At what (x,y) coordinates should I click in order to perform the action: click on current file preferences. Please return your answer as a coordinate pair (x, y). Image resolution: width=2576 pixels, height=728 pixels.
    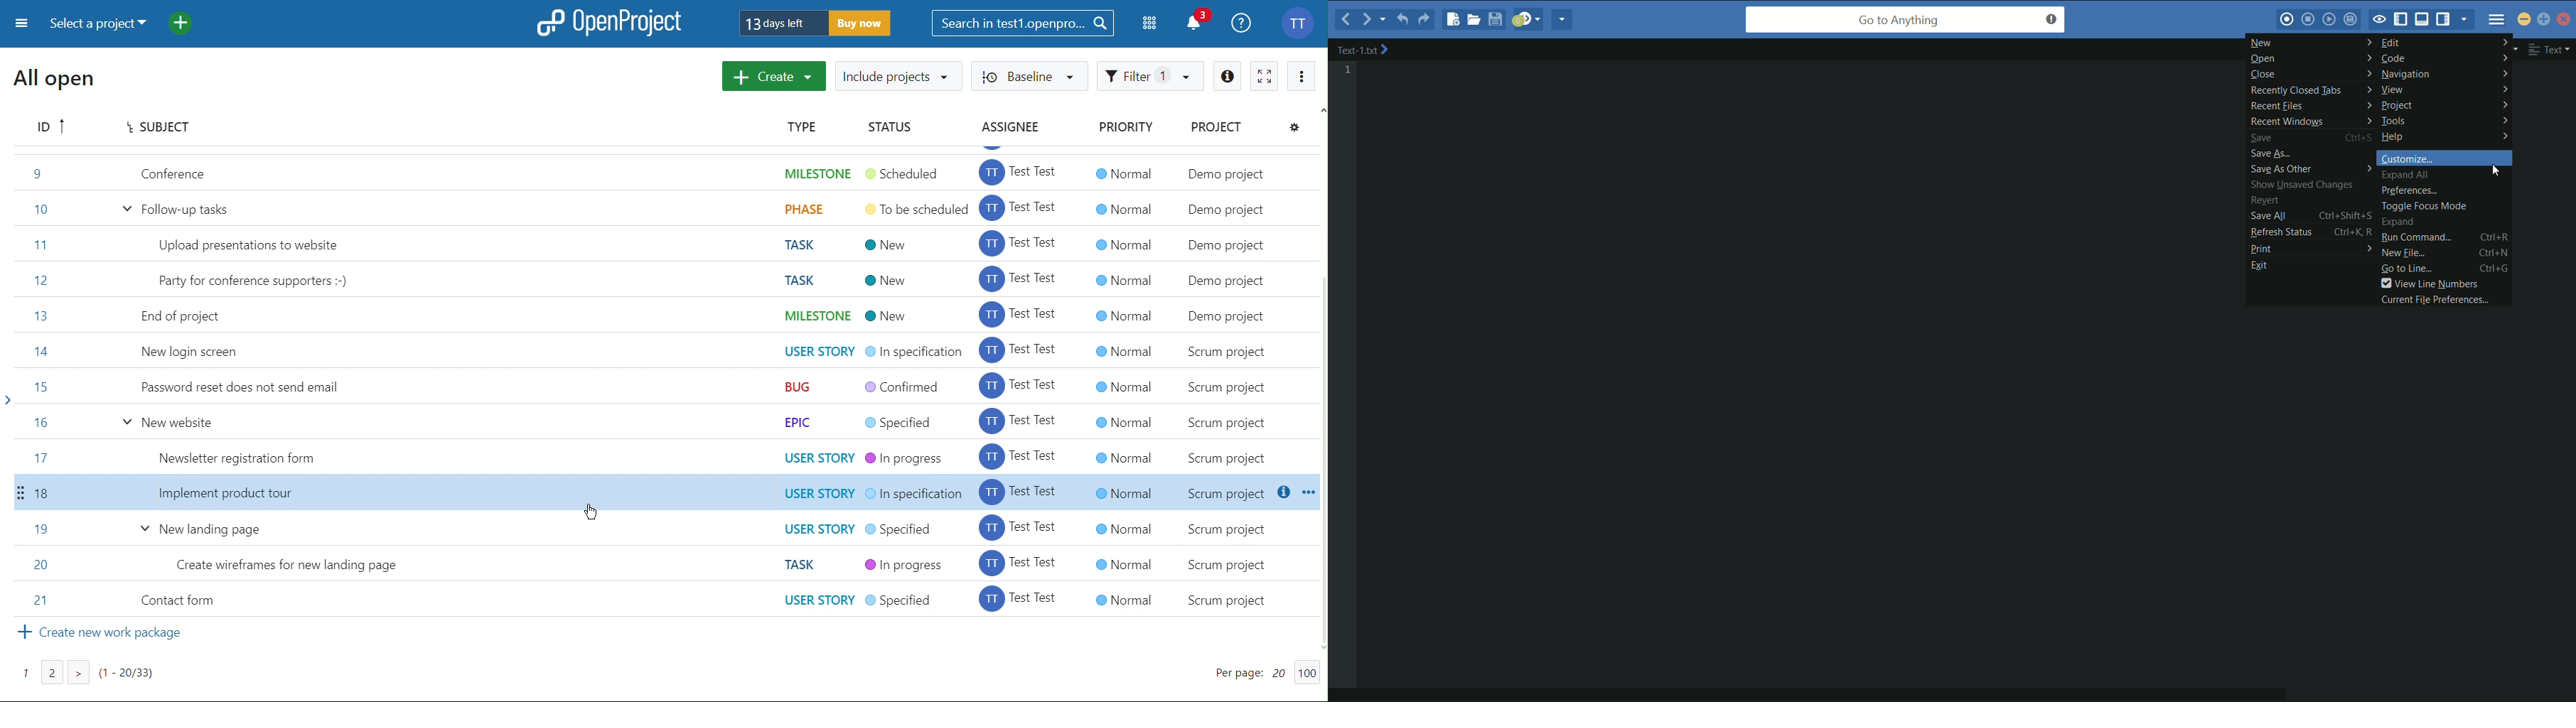
    Looking at the image, I should click on (2437, 300).